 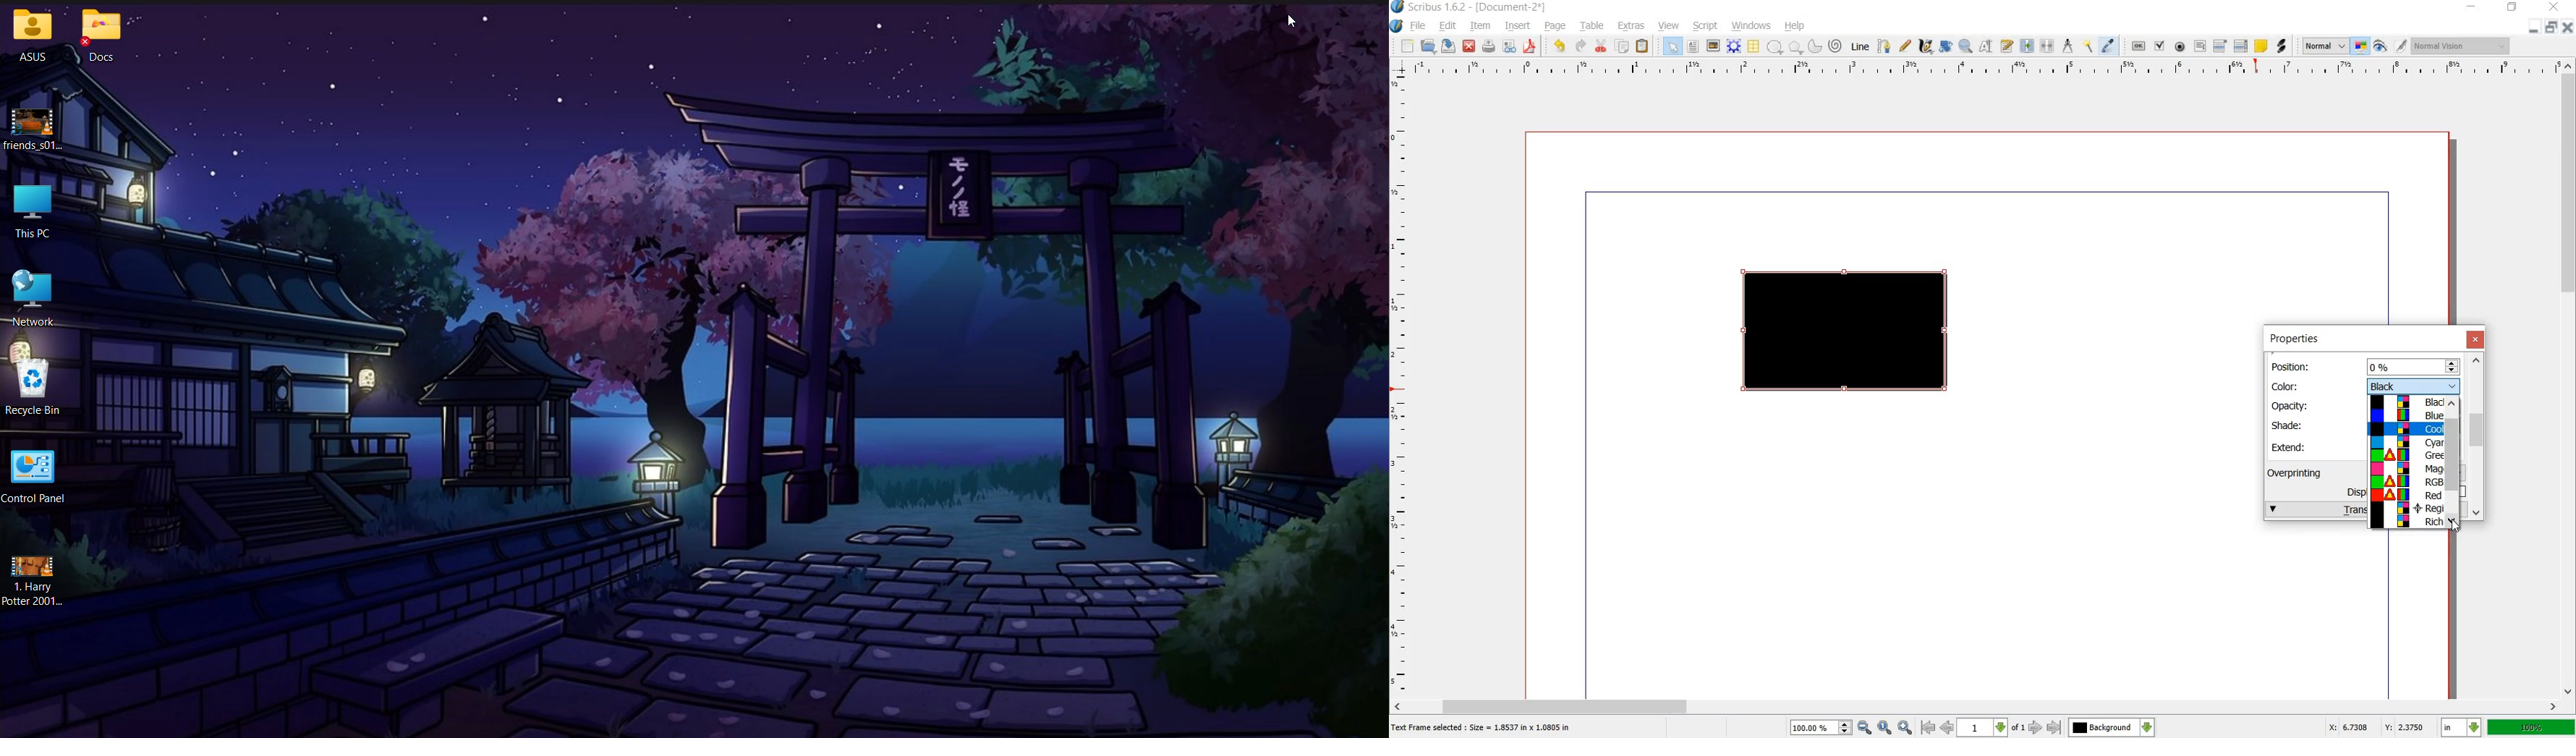 I want to click on help, so click(x=1795, y=26).